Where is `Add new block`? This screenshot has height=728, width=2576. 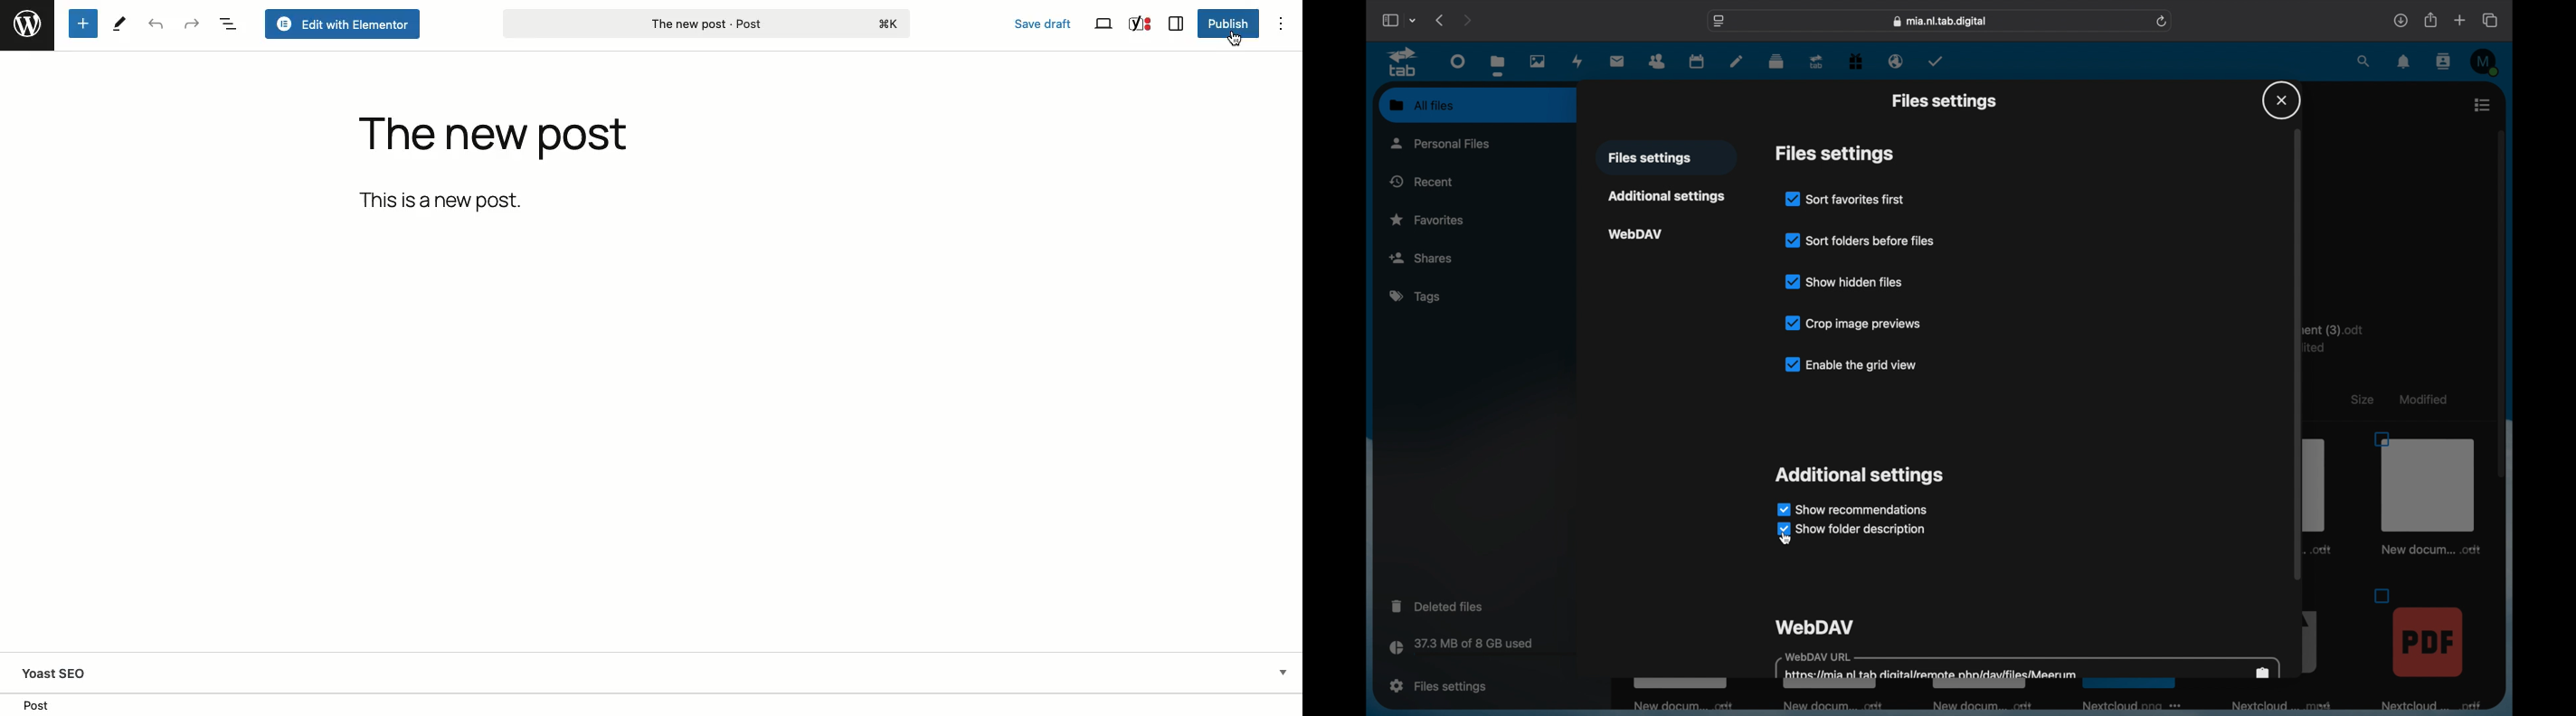
Add new block is located at coordinates (83, 24).